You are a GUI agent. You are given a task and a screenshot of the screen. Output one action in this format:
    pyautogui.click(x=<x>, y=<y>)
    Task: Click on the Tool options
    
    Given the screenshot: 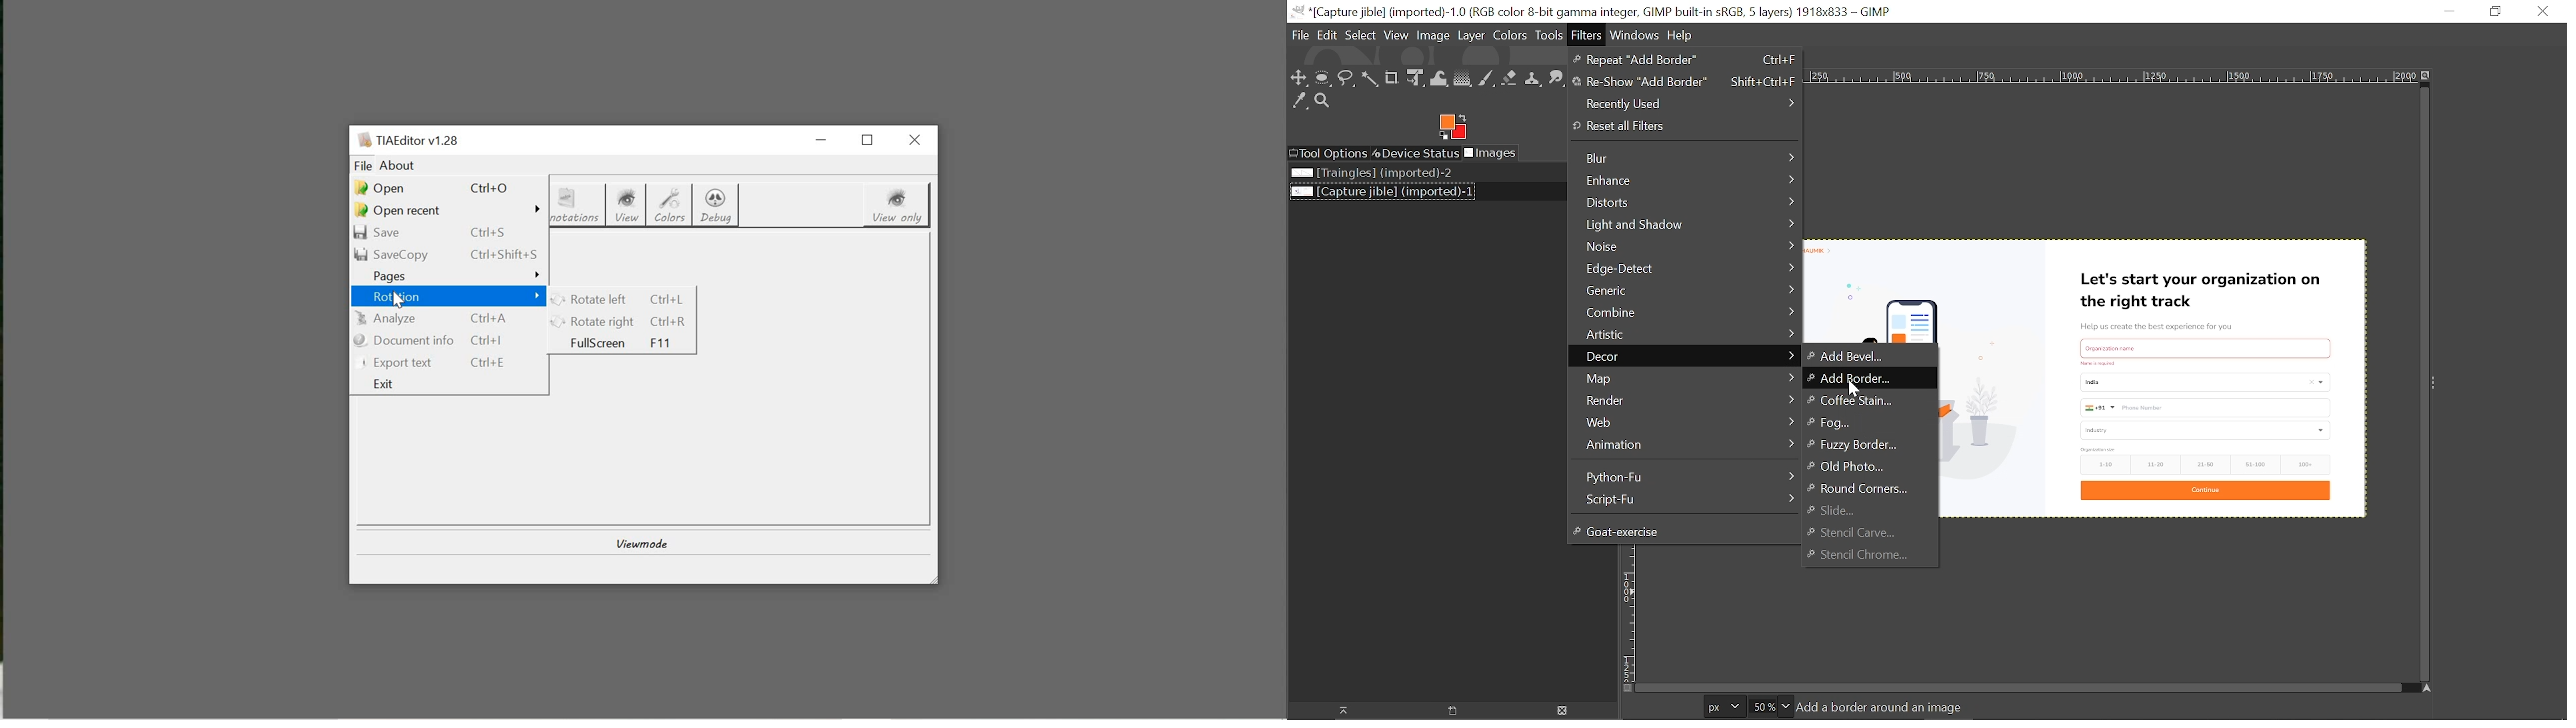 What is the action you would take?
    pyautogui.click(x=1329, y=153)
    